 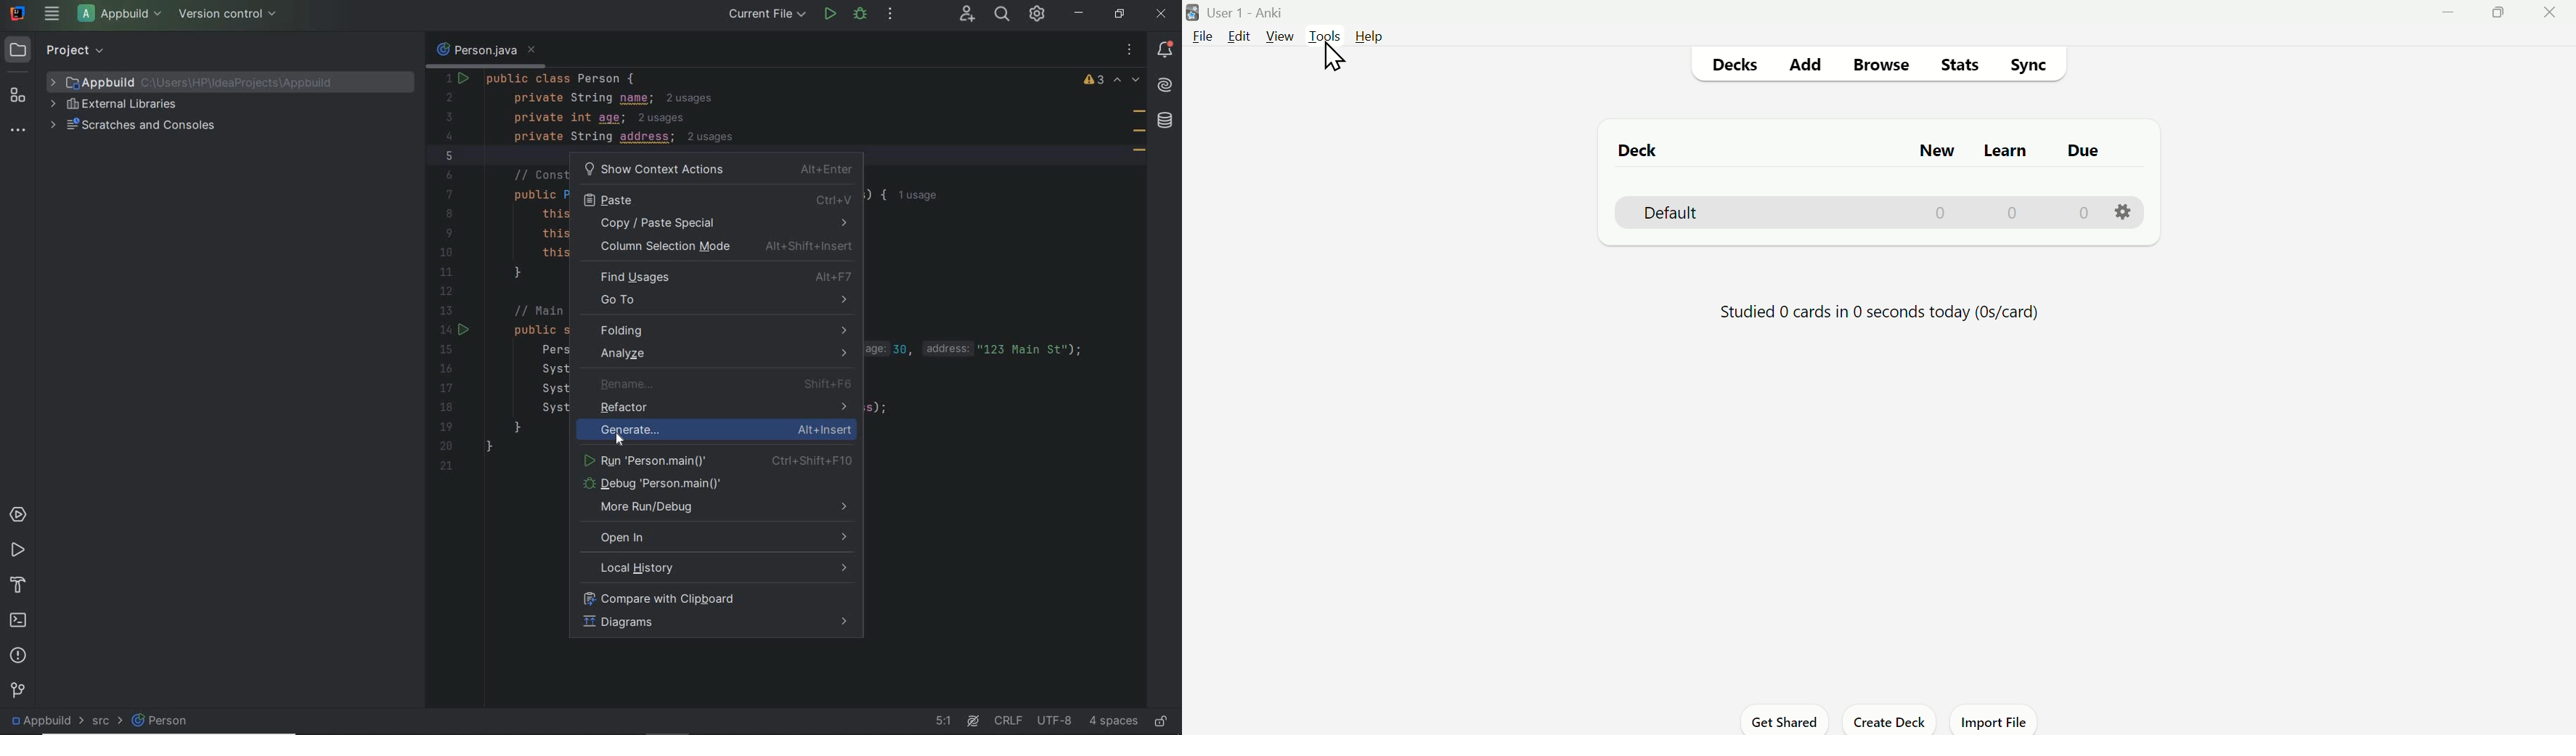 What do you see at coordinates (748, 107) in the screenshot?
I see `codes` at bounding box center [748, 107].